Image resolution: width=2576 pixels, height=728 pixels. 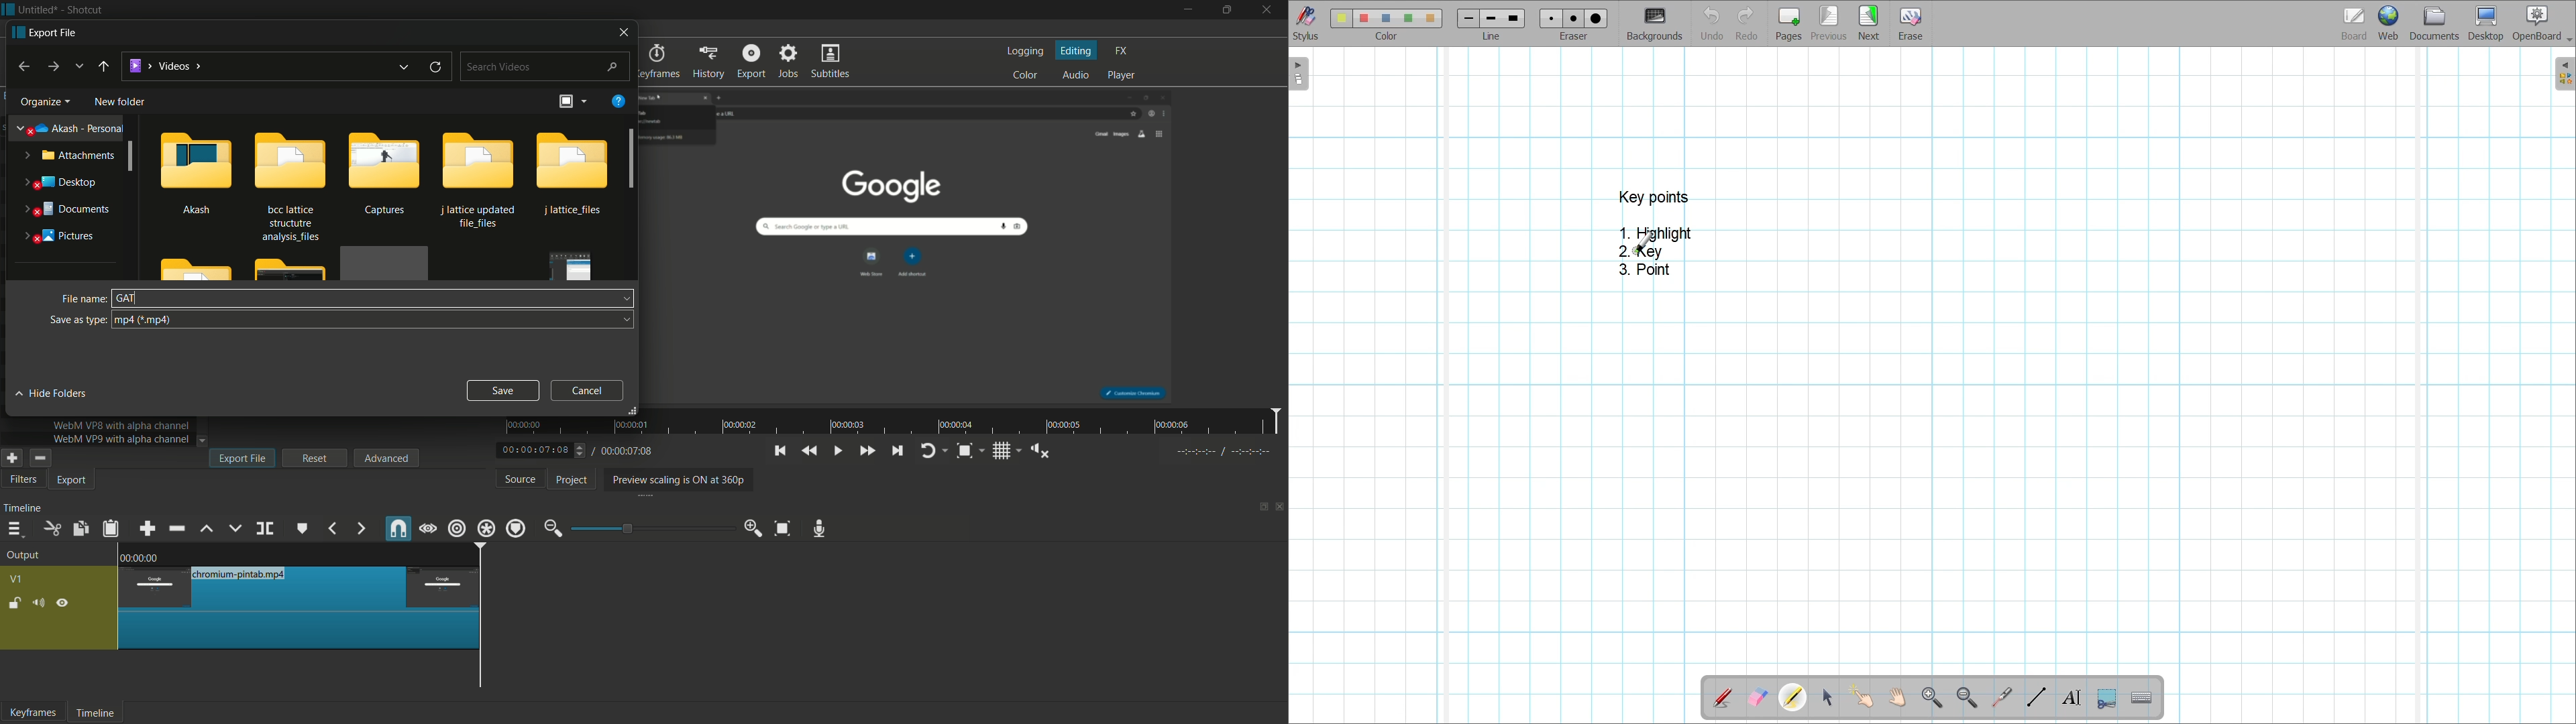 I want to click on preview scaling is on at 360p, so click(x=676, y=481).